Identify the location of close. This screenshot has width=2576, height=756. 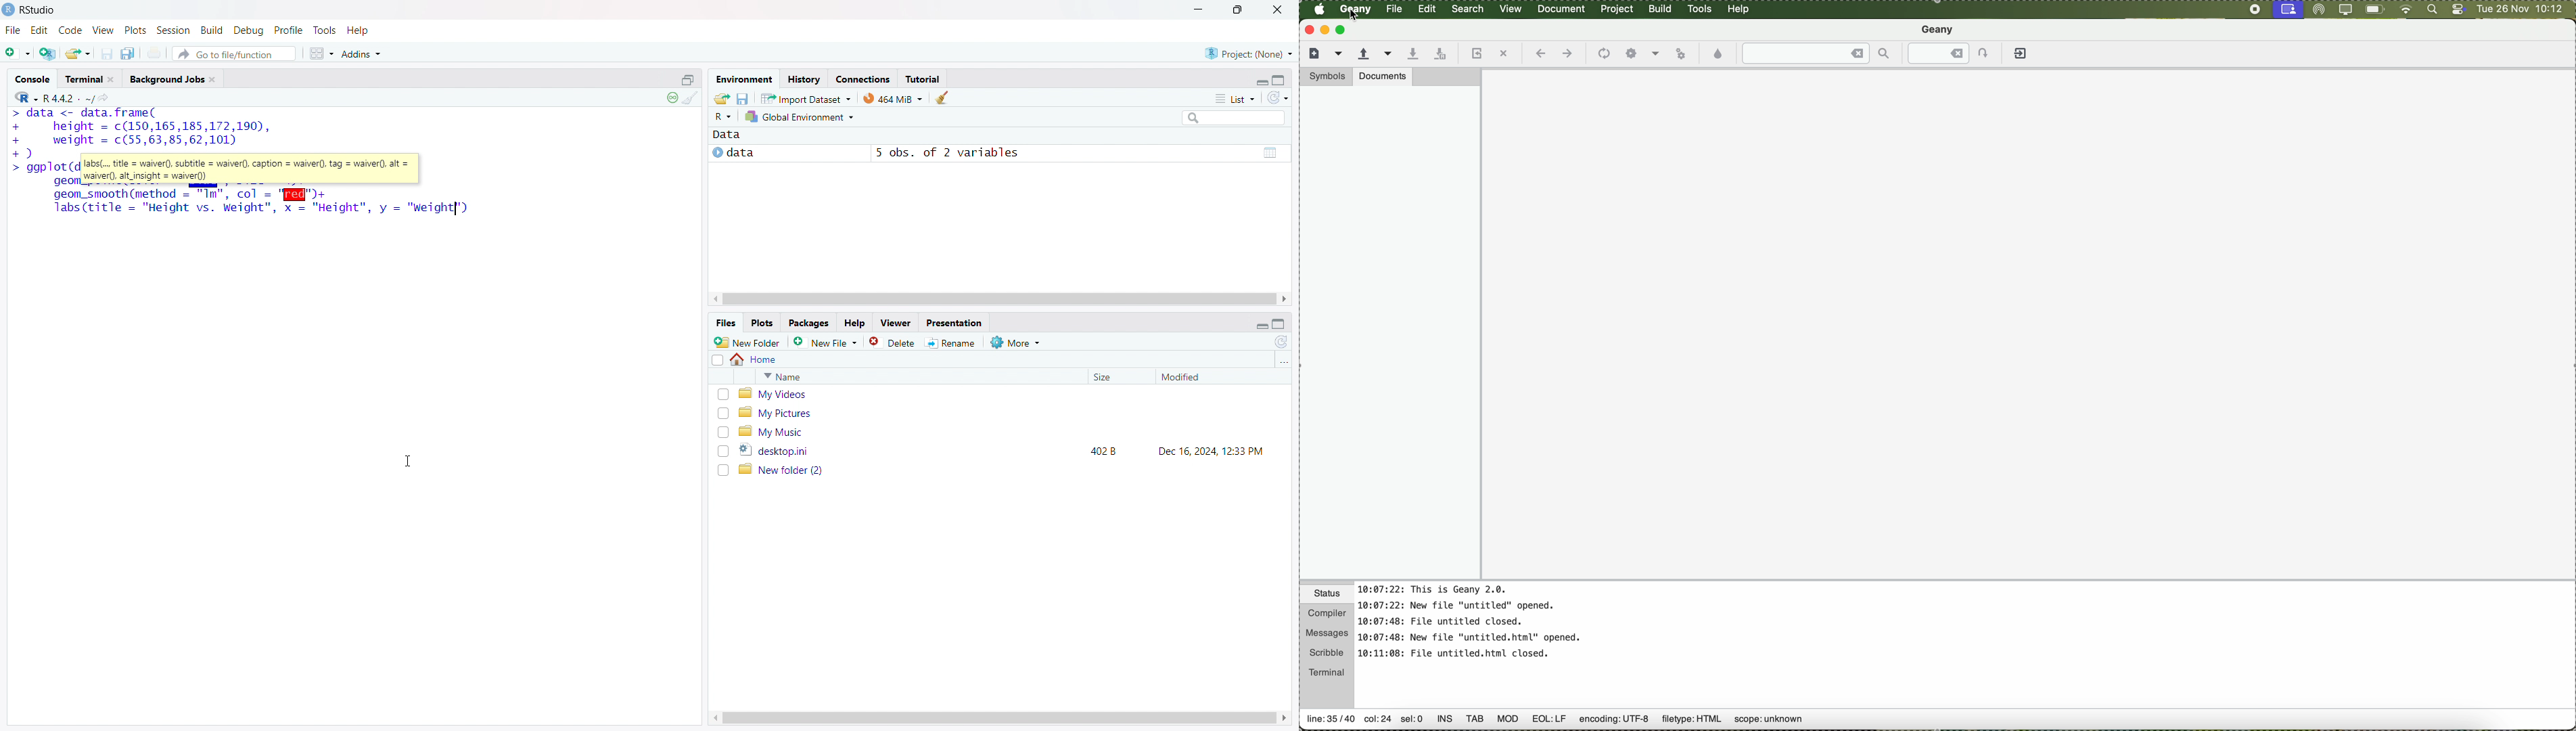
(212, 79).